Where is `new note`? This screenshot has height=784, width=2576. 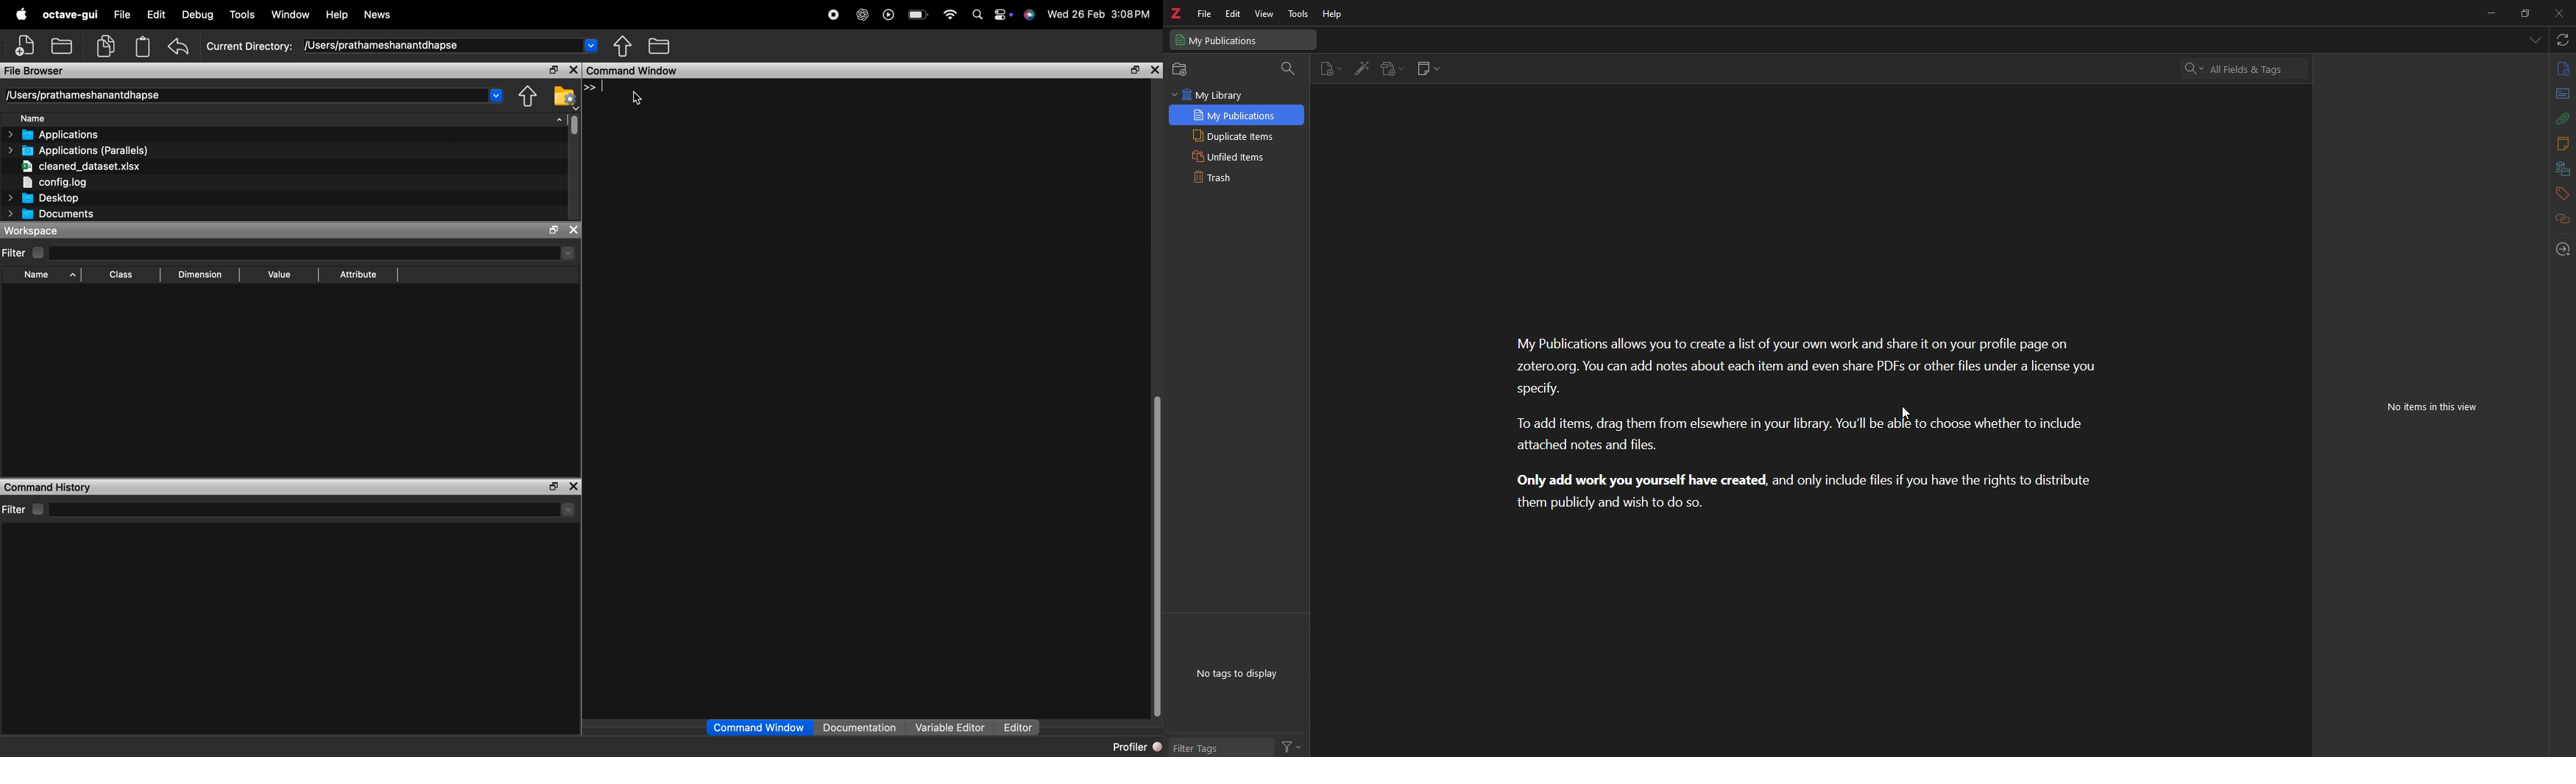
new note is located at coordinates (1428, 68).